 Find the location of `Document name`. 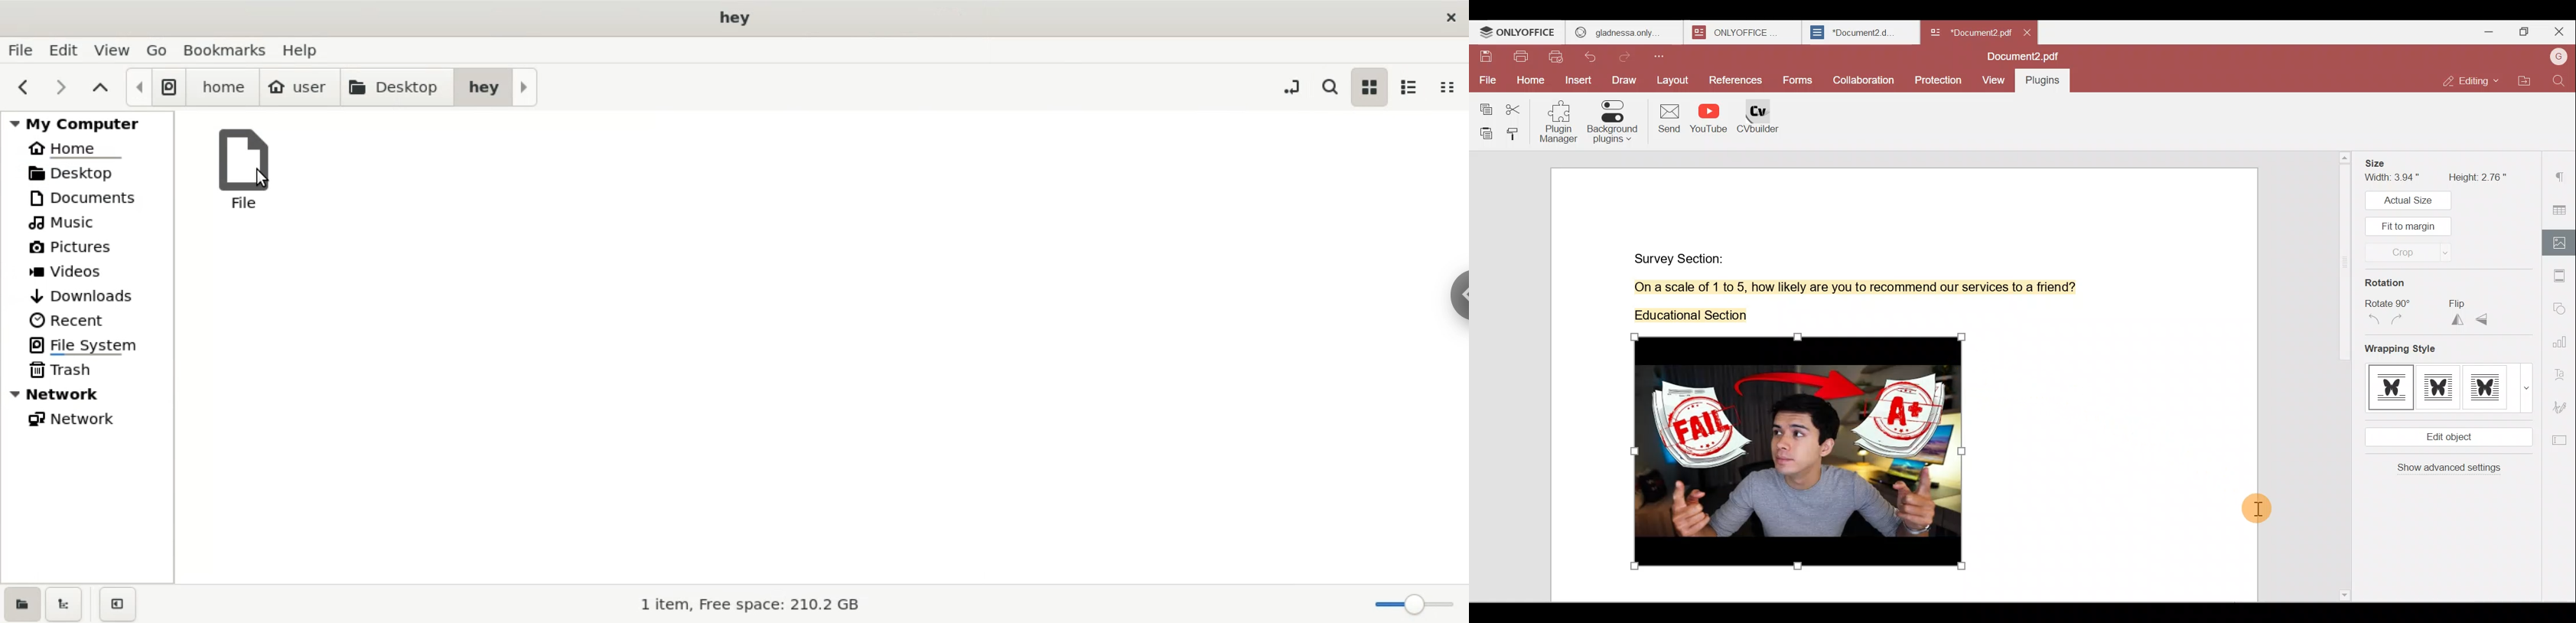

Document name is located at coordinates (2027, 58).